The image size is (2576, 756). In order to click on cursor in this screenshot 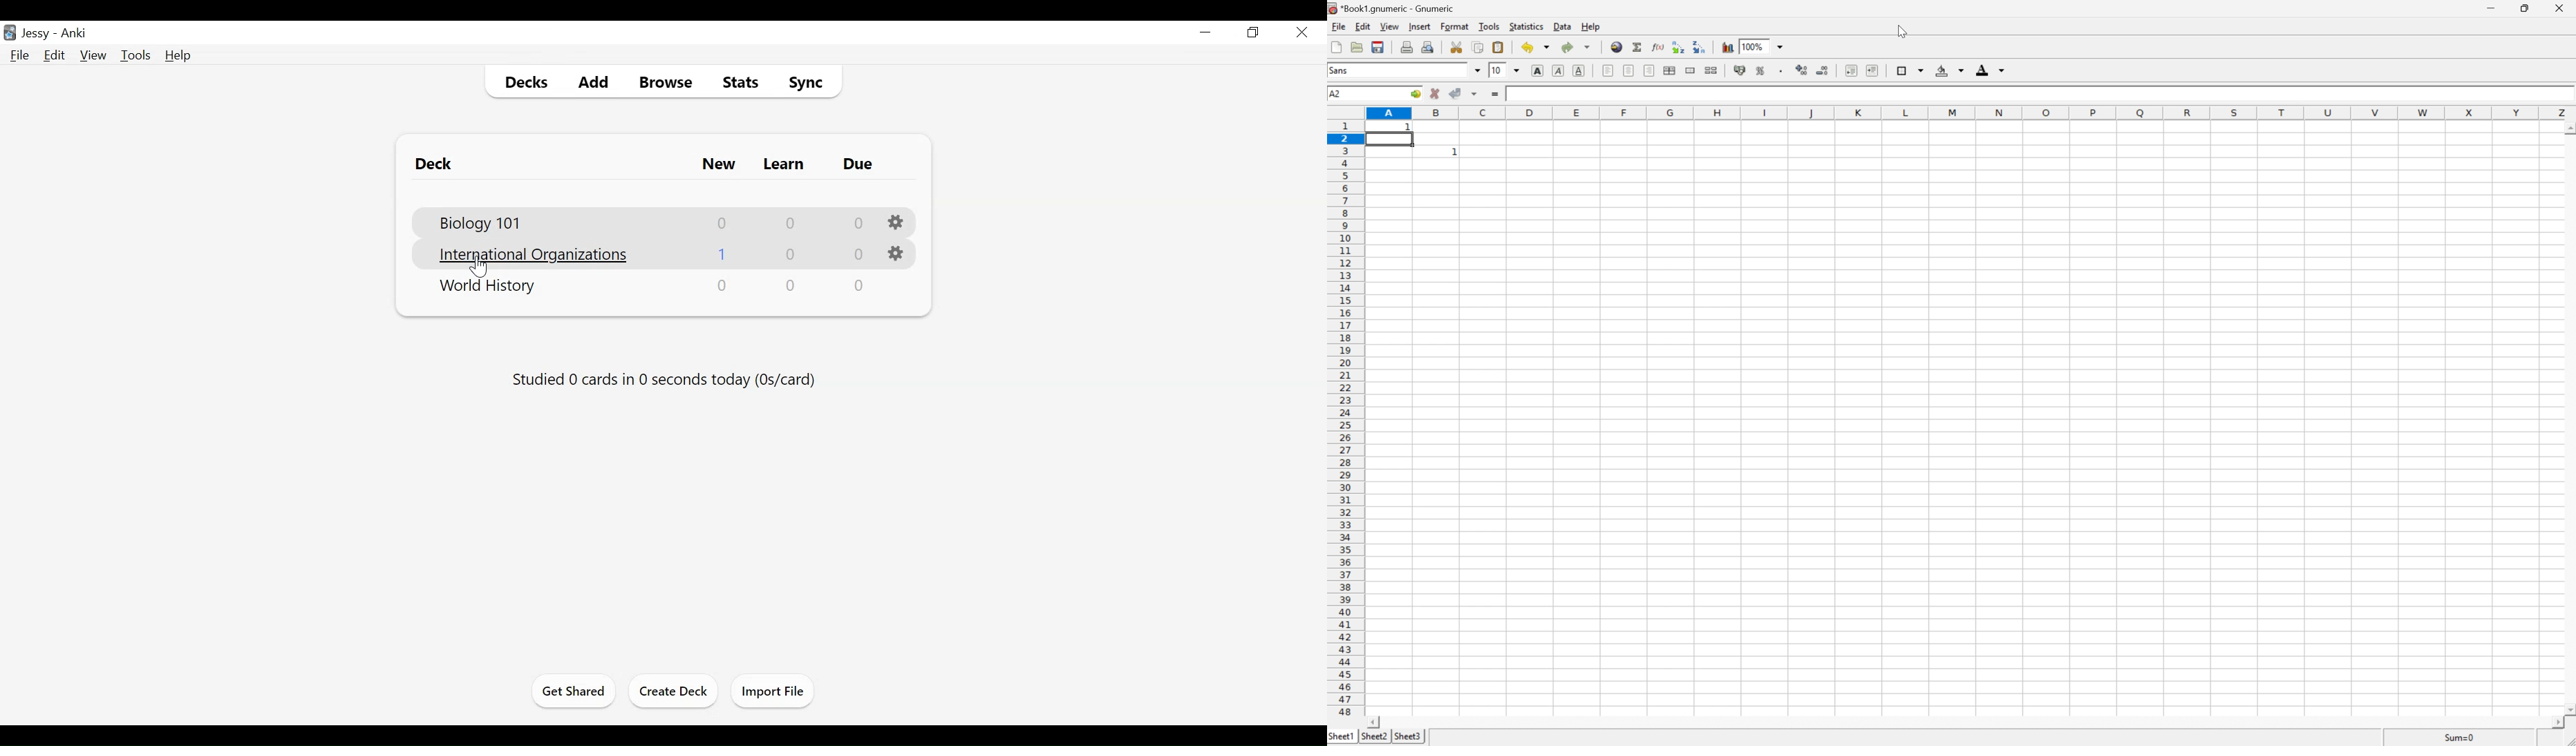, I will do `click(1900, 31)`.